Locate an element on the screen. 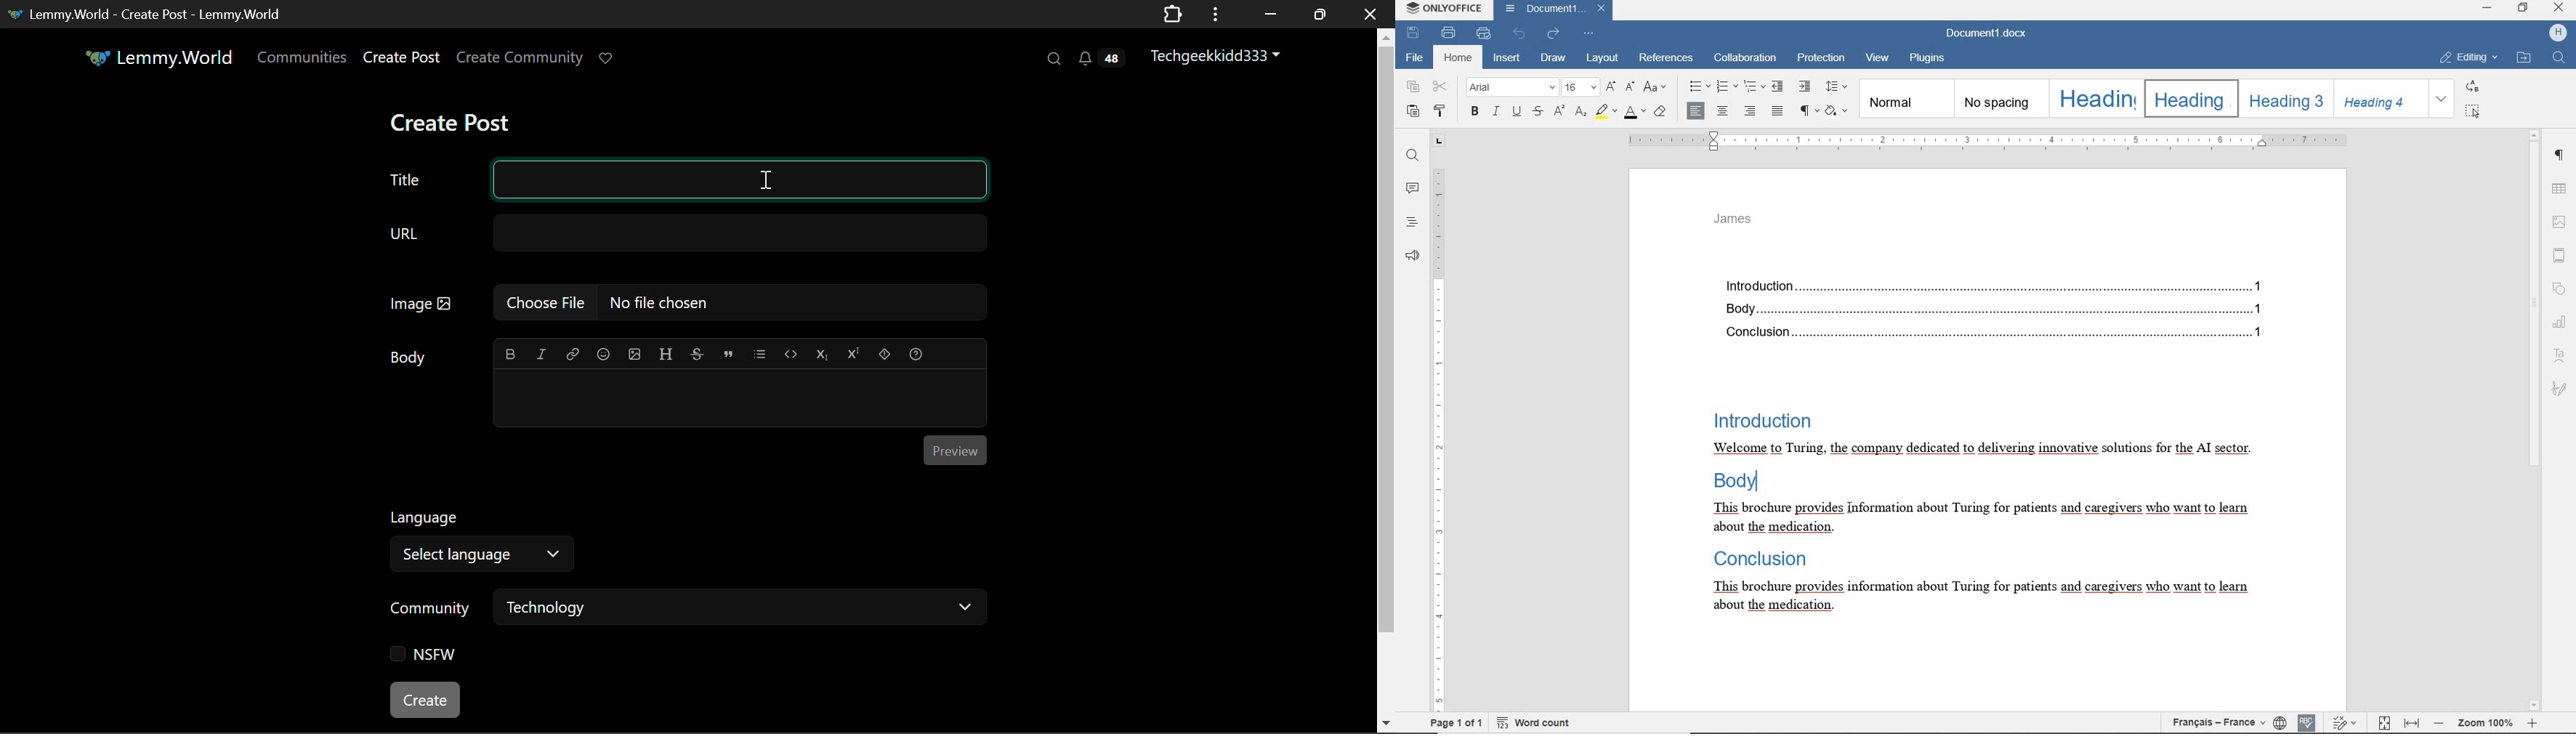 This screenshot has width=2576, height=756. BOLD is located at coordinates (1475, 112).